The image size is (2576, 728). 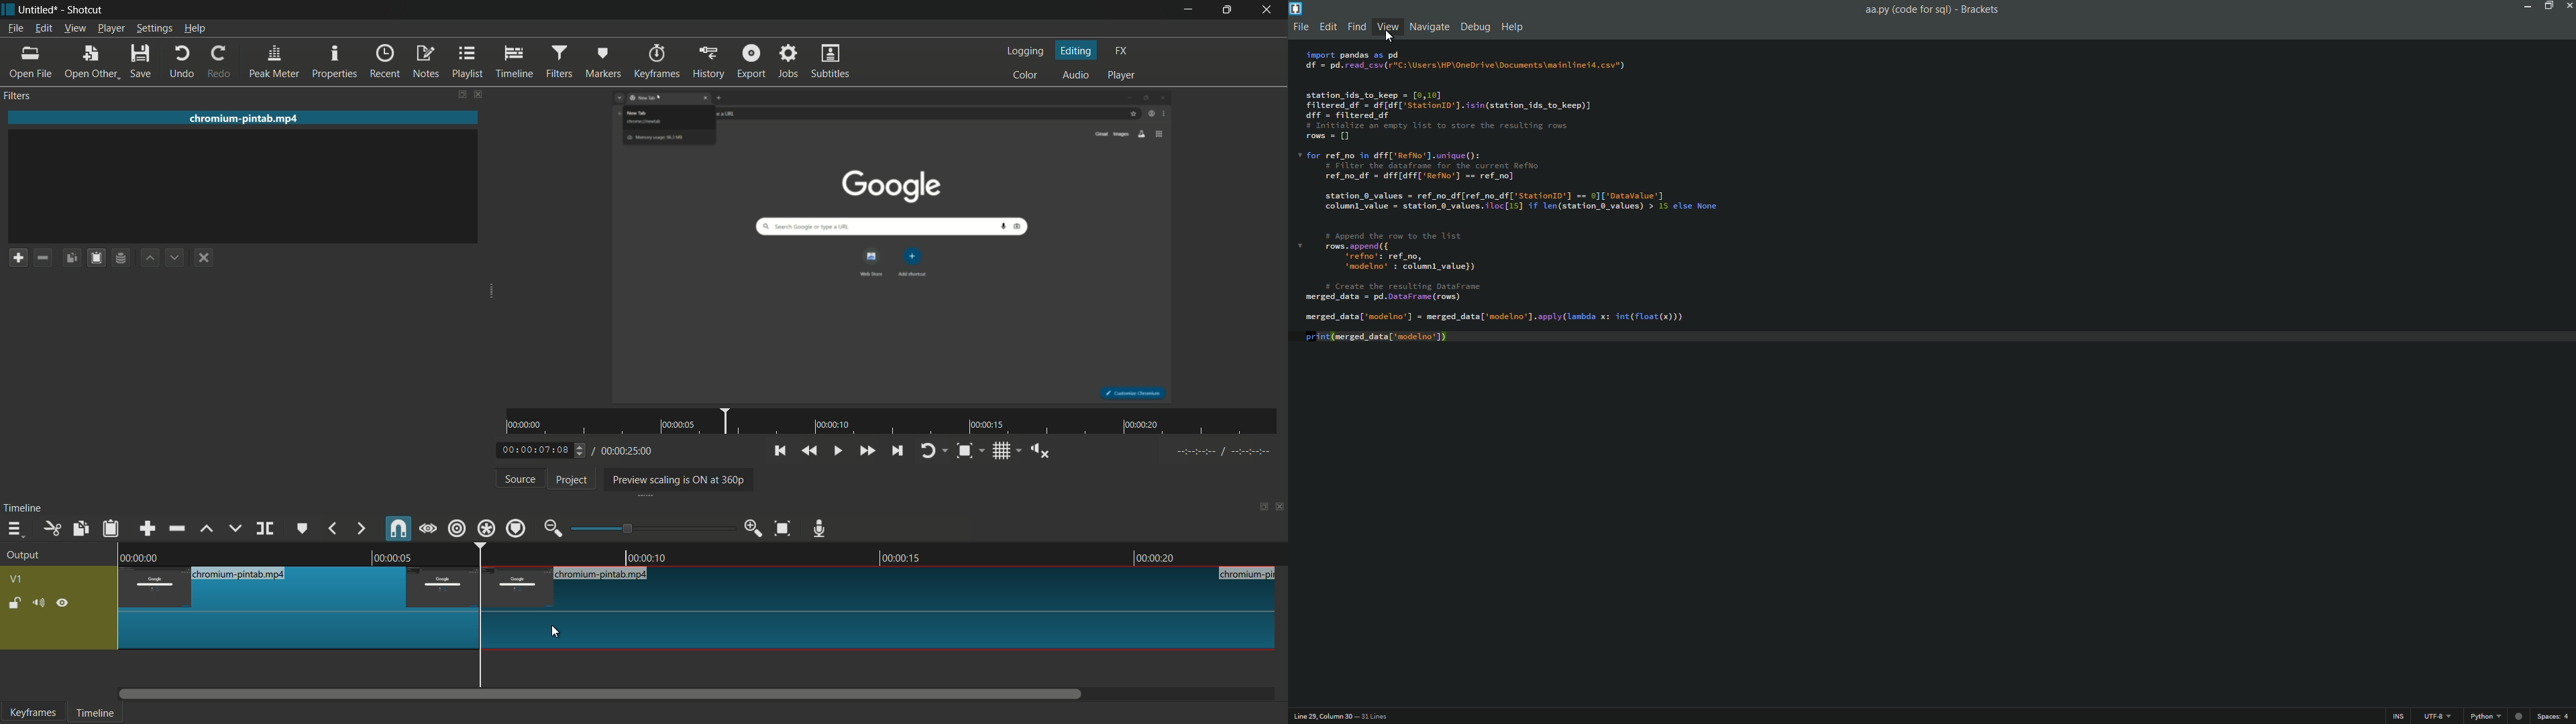 What do you see at coordinates (965, 452) in the screenshot?
I see `toggle zoom` at bounding box center [965, 452].